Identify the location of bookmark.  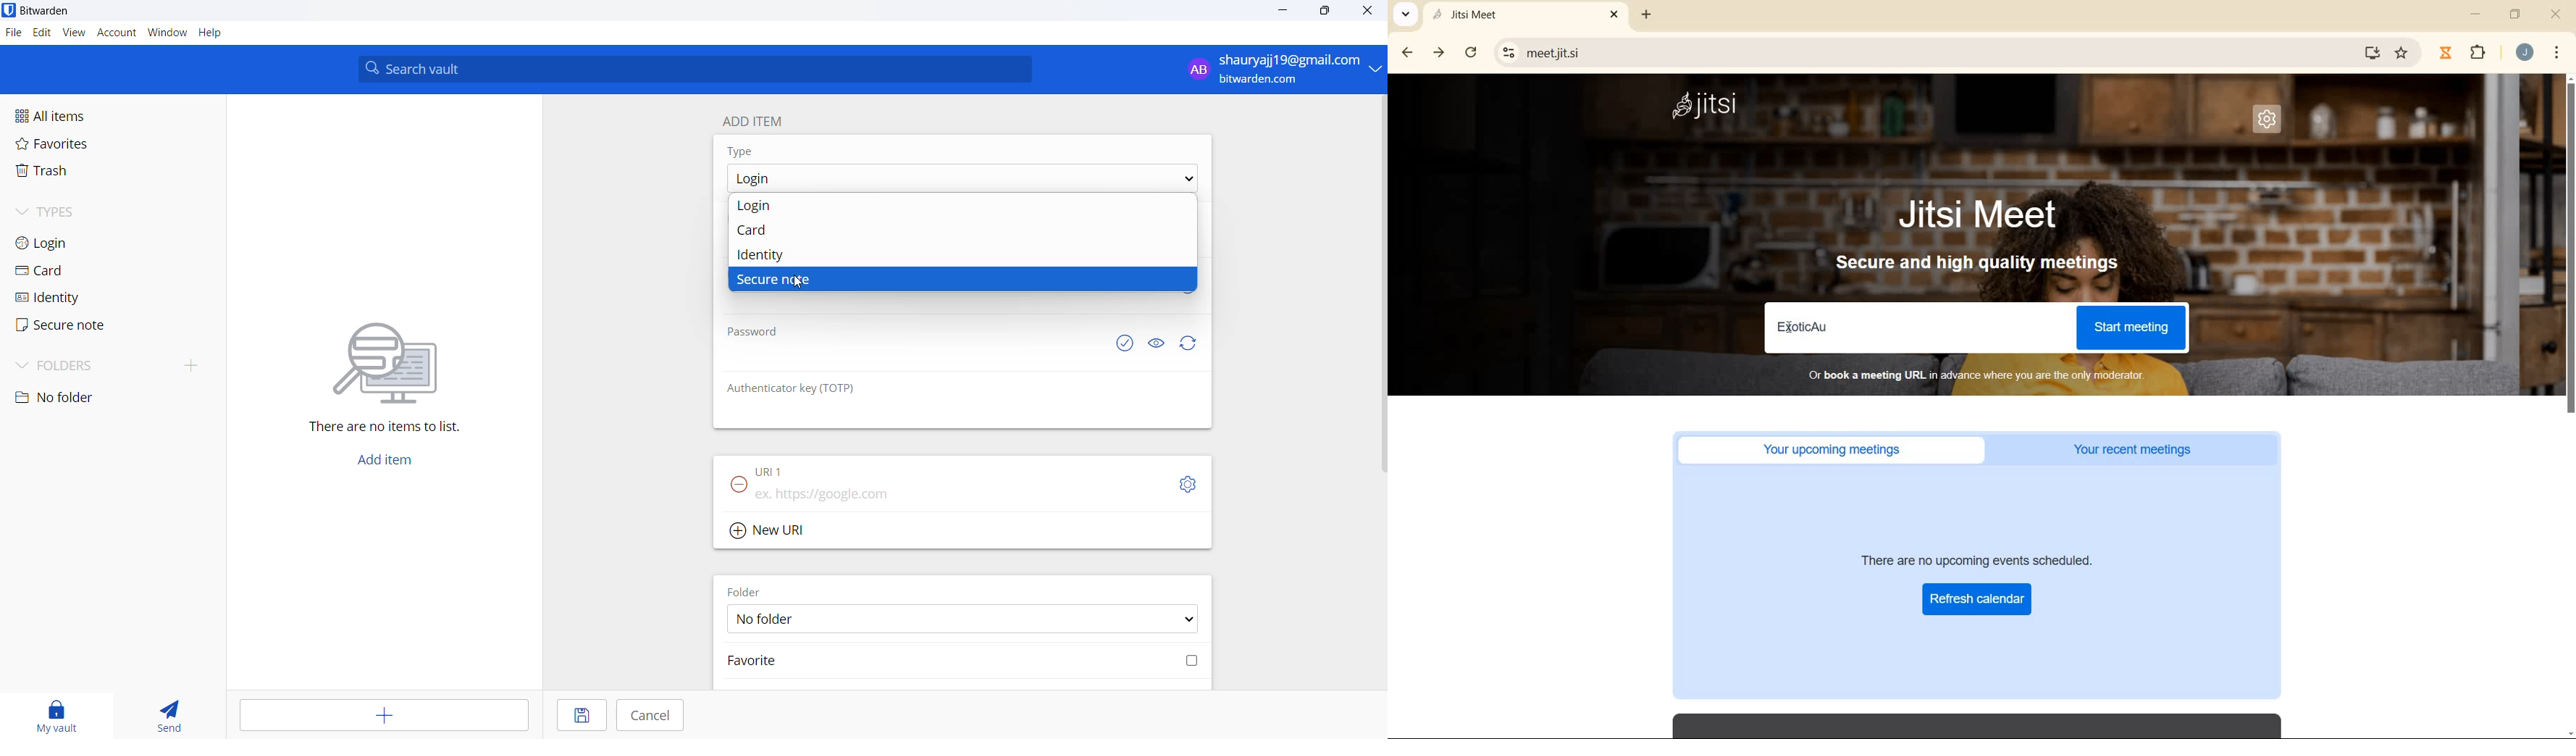
(2403, 53).